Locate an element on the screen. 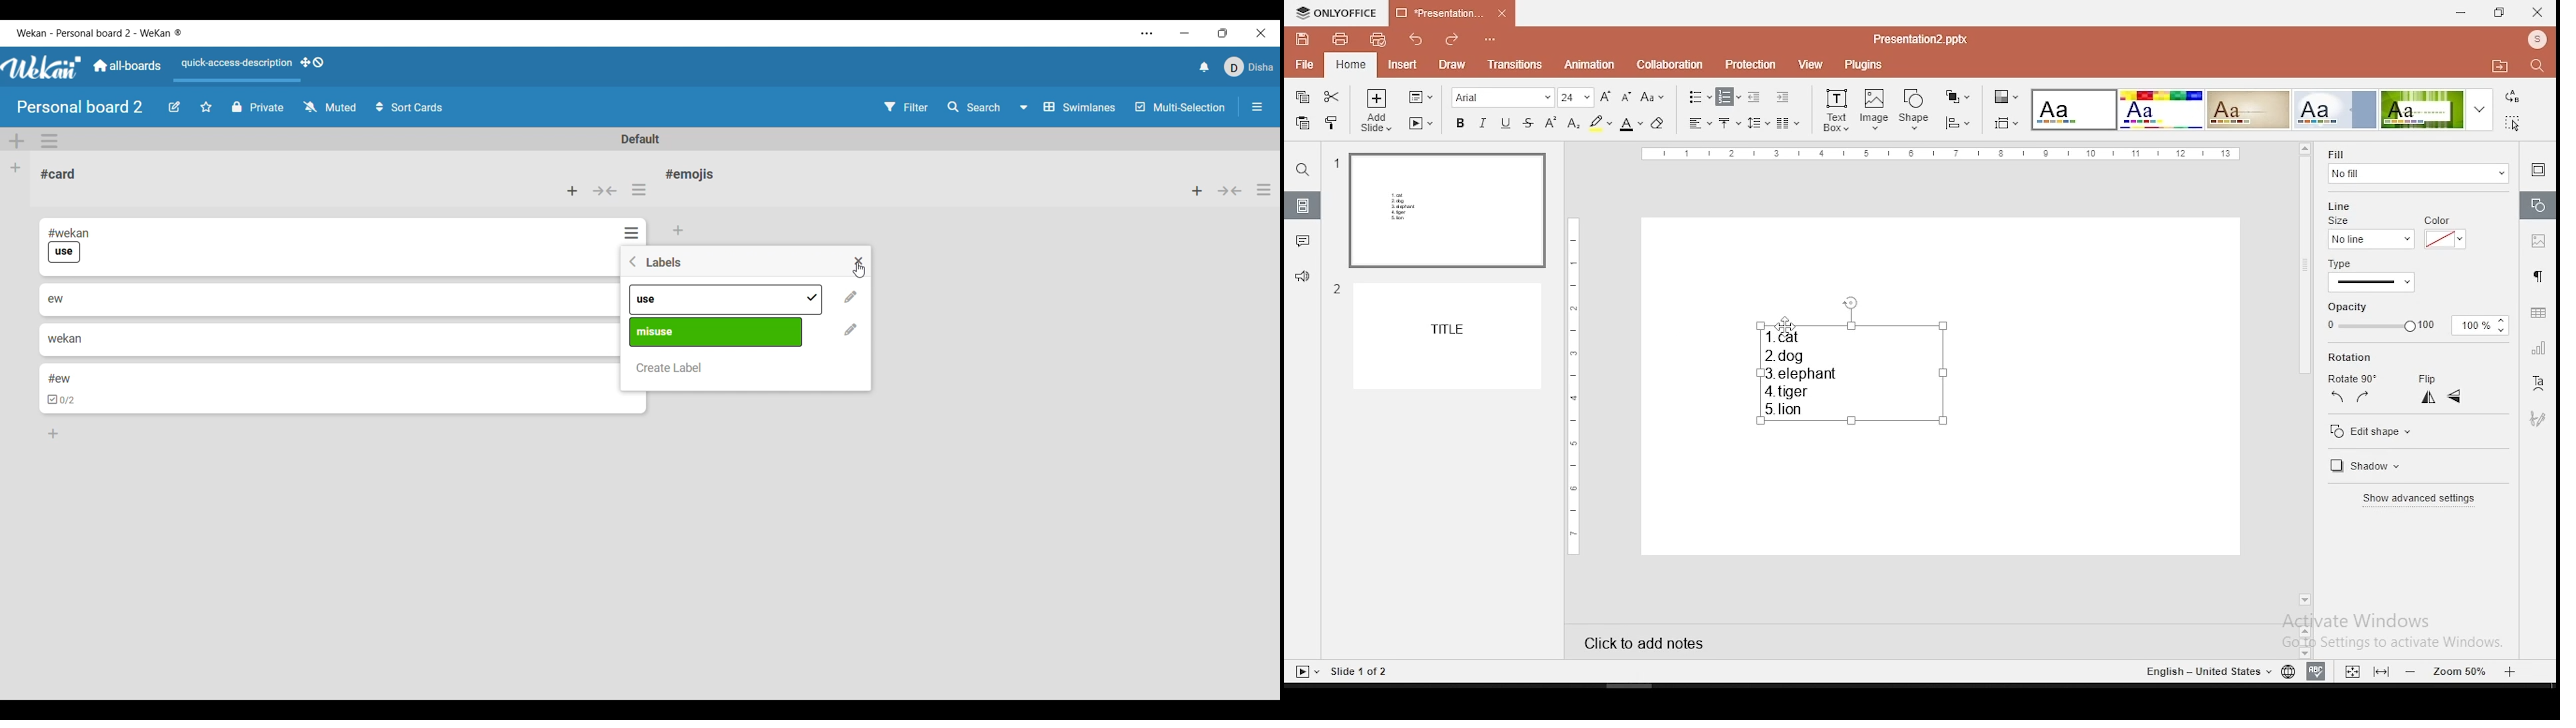 The width and height of the screenshot is (2576, 728). image is located at coordinates (1875, 110).